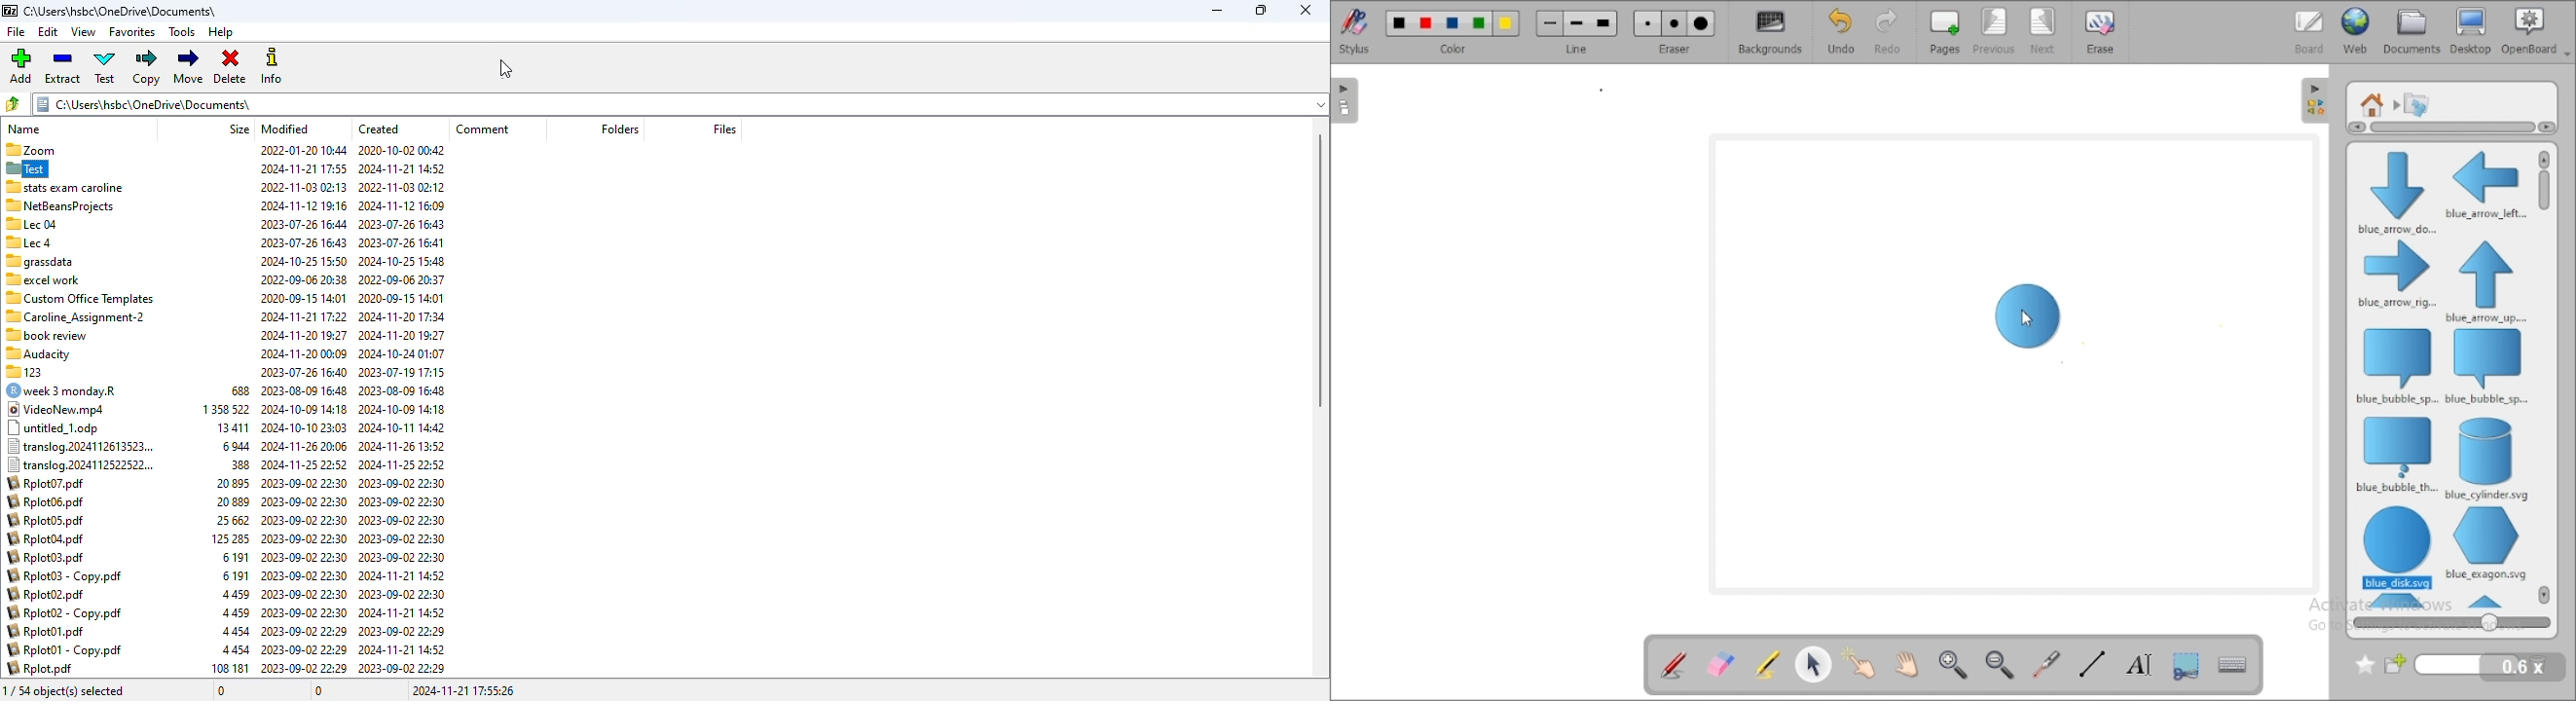 The height and width of the screenshot is (728, 2576). What do you see at coordinates (305, 427) in the screenshot?
I see `2024-10-10 23:03` at bounding box center [305, 427].